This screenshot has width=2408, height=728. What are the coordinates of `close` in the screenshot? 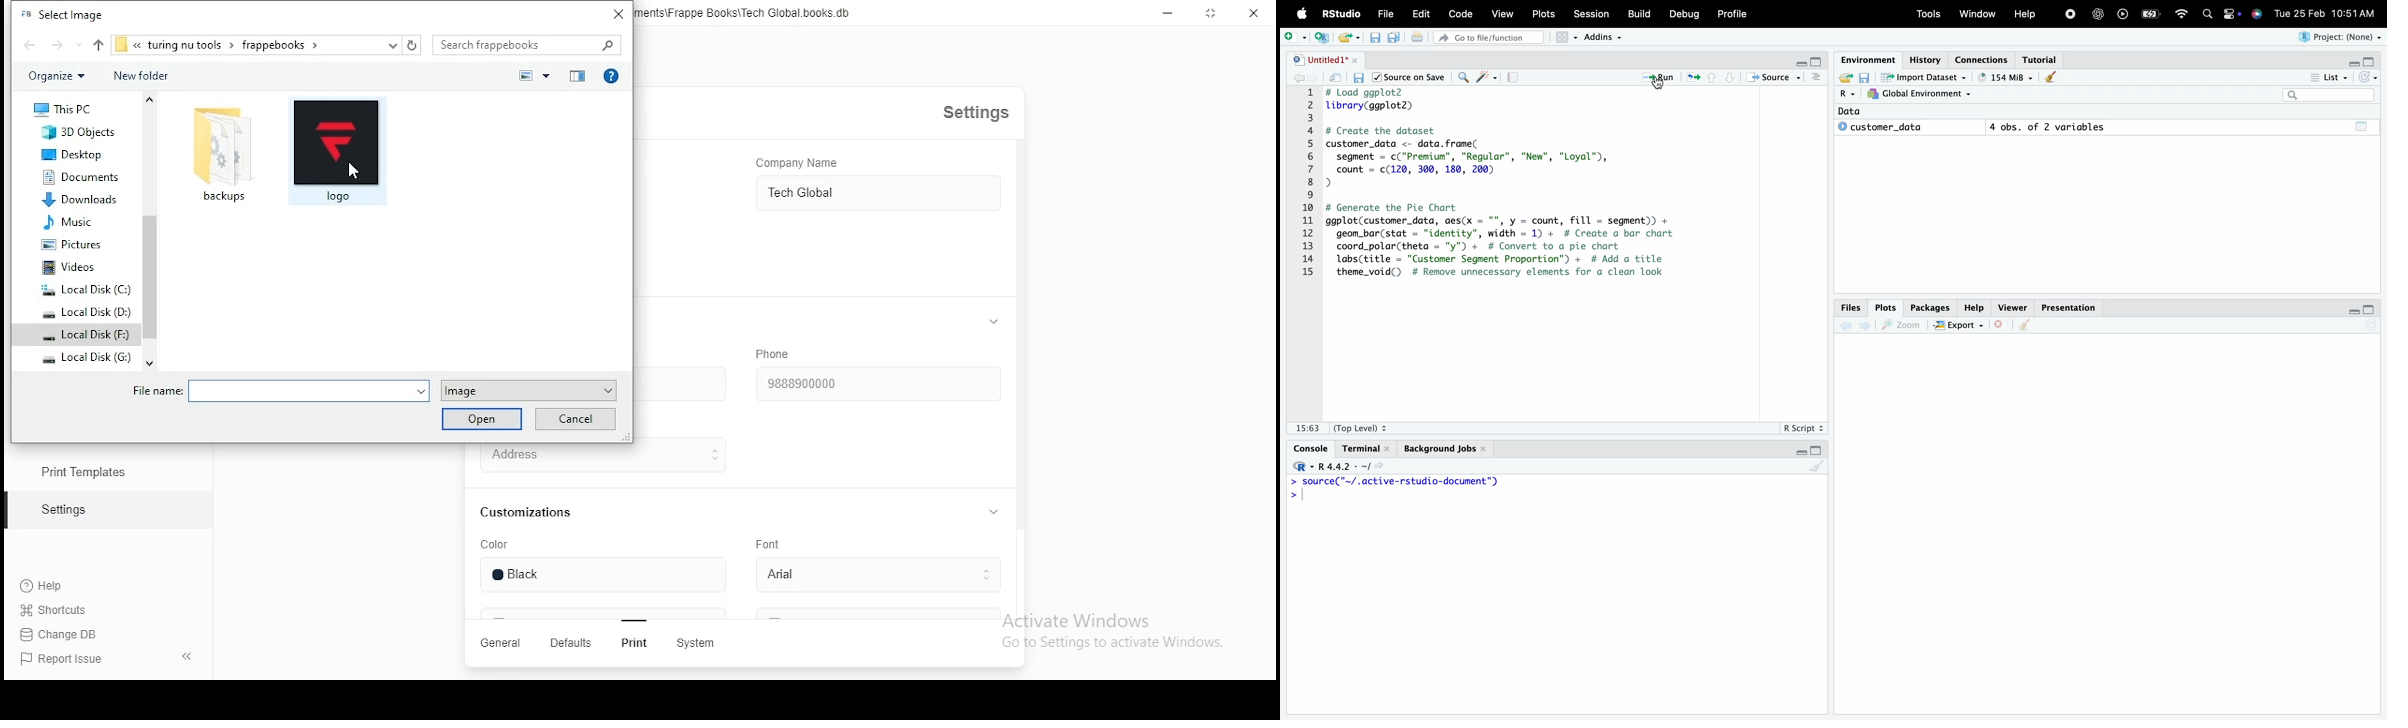 It's located at (2001, 331).